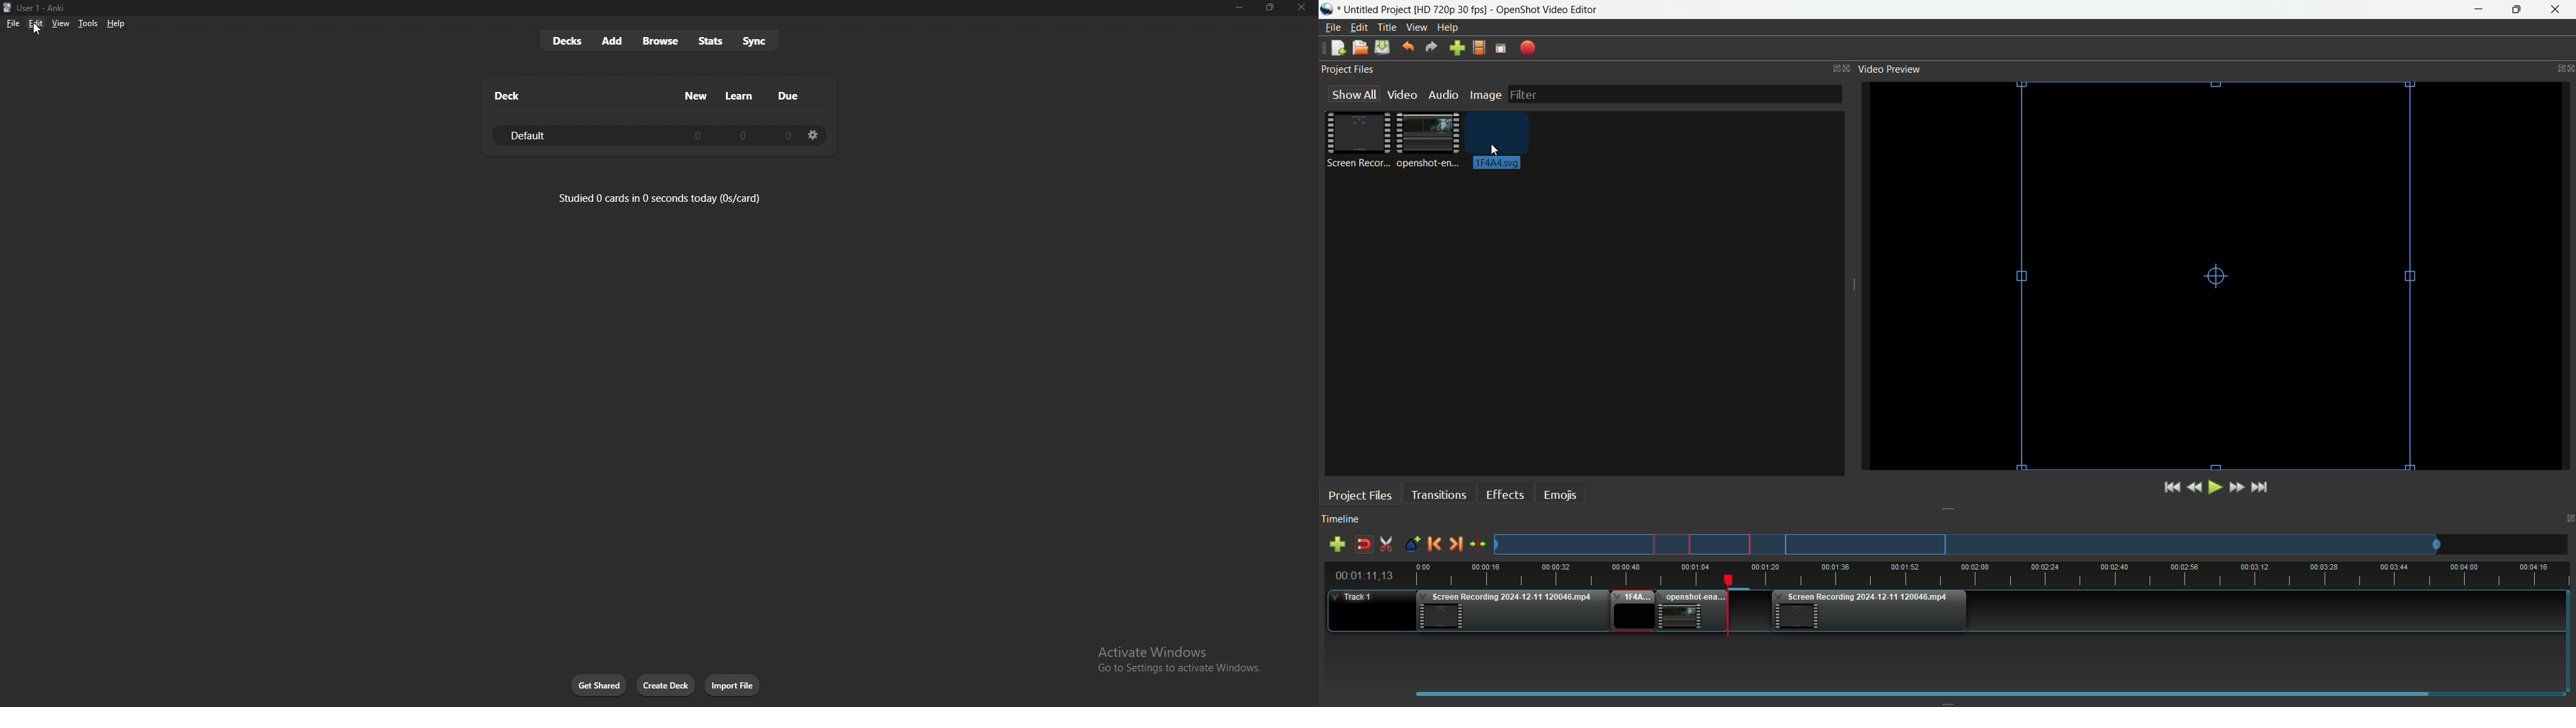 The width and height of the screenshot is (2576, 728). I want to click on 0, so click(785, 135).